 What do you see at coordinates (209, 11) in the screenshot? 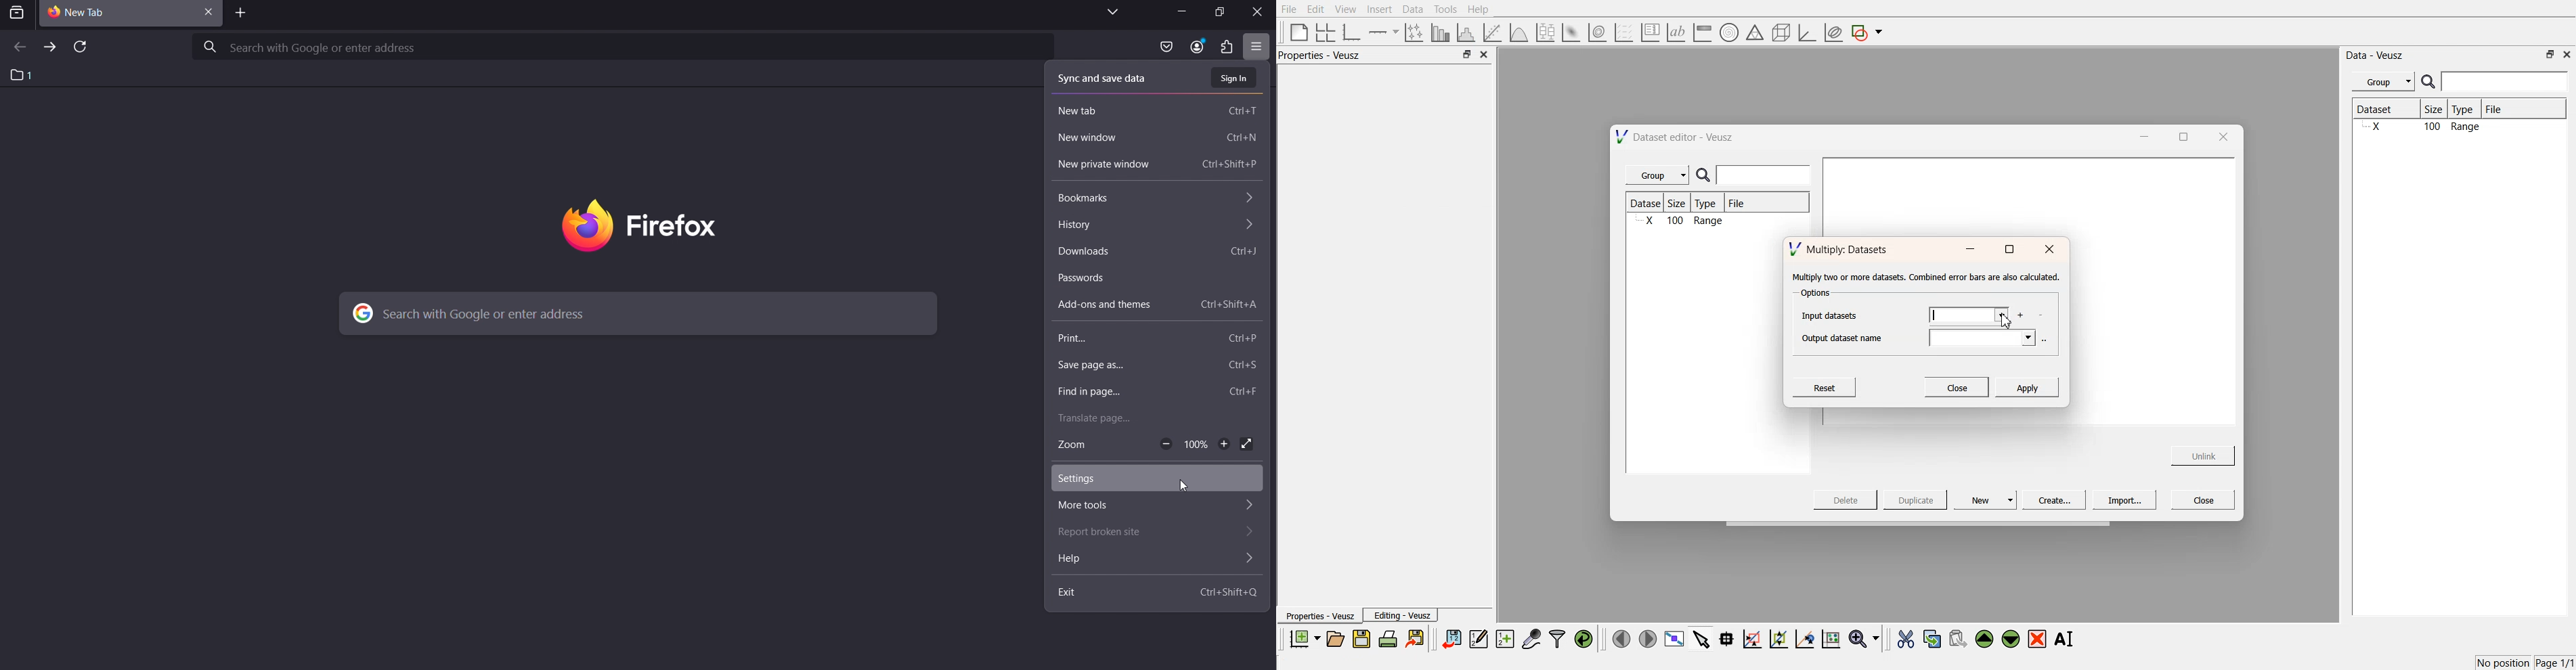
I see `close` at bounding box center [209, 11].